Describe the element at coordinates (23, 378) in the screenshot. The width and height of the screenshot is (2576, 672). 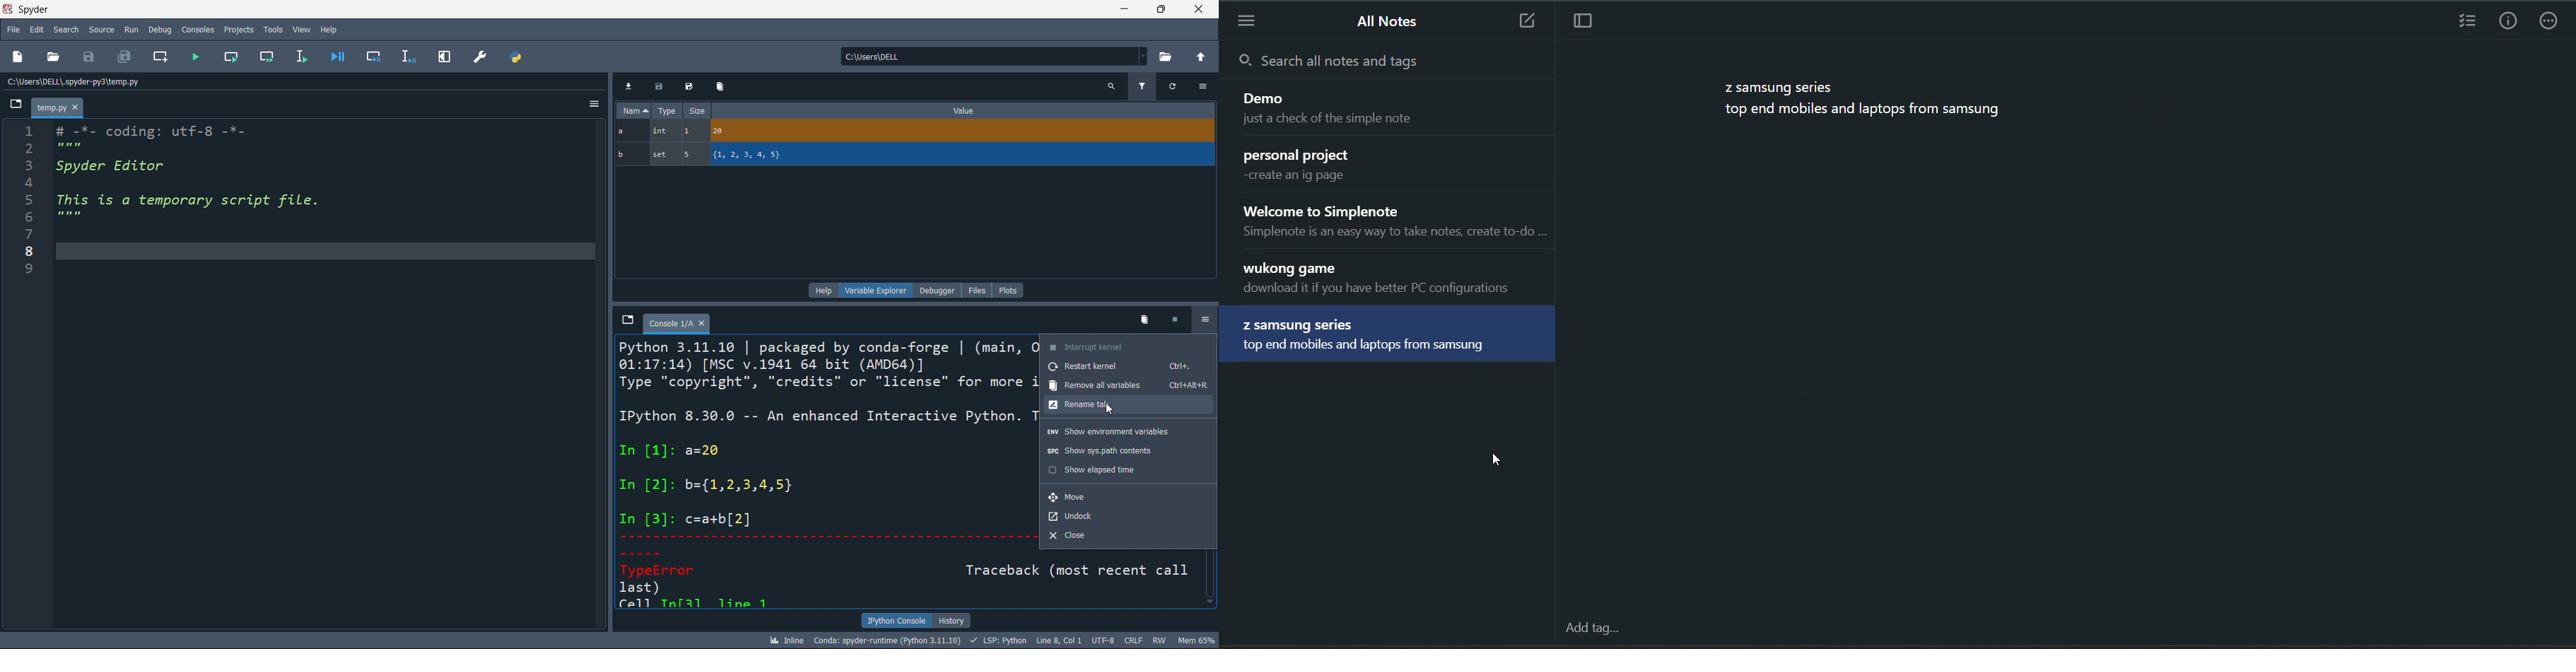
I see `line number` at that location.